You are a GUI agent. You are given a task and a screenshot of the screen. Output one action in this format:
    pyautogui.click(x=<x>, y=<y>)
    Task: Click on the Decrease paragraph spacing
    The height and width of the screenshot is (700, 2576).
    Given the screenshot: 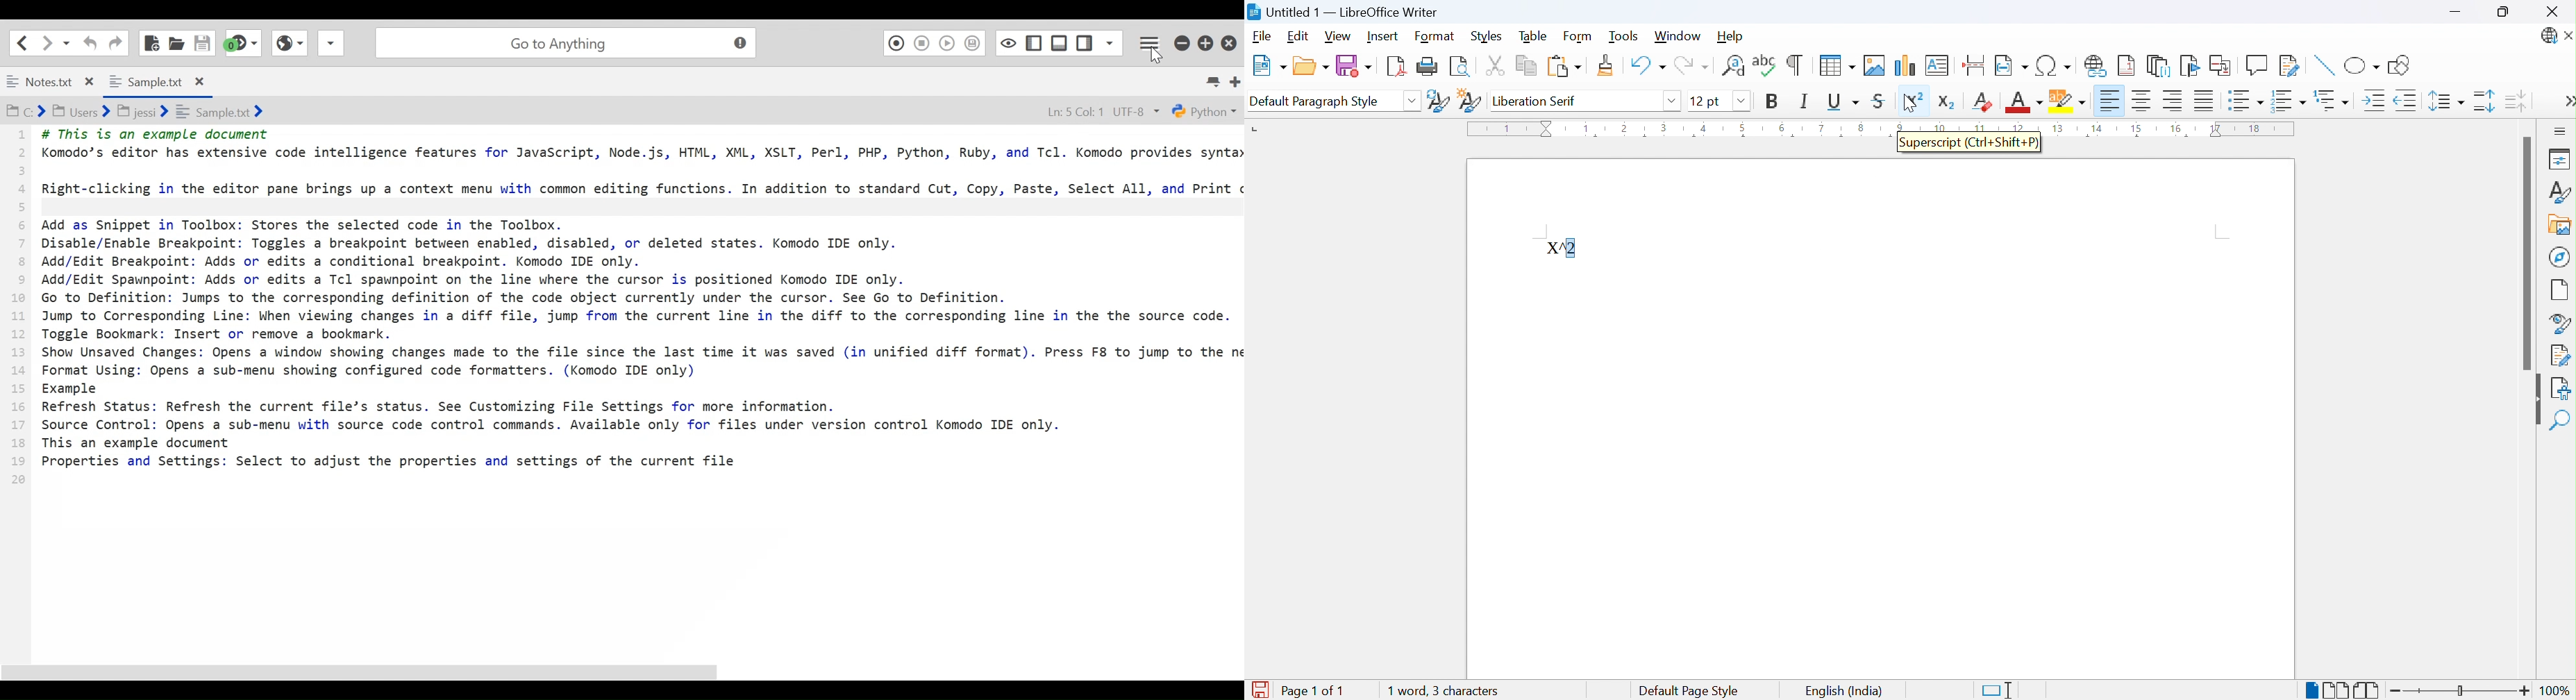 What is the action you would take?
    pyautogui.click(x=2516, y=102)
    